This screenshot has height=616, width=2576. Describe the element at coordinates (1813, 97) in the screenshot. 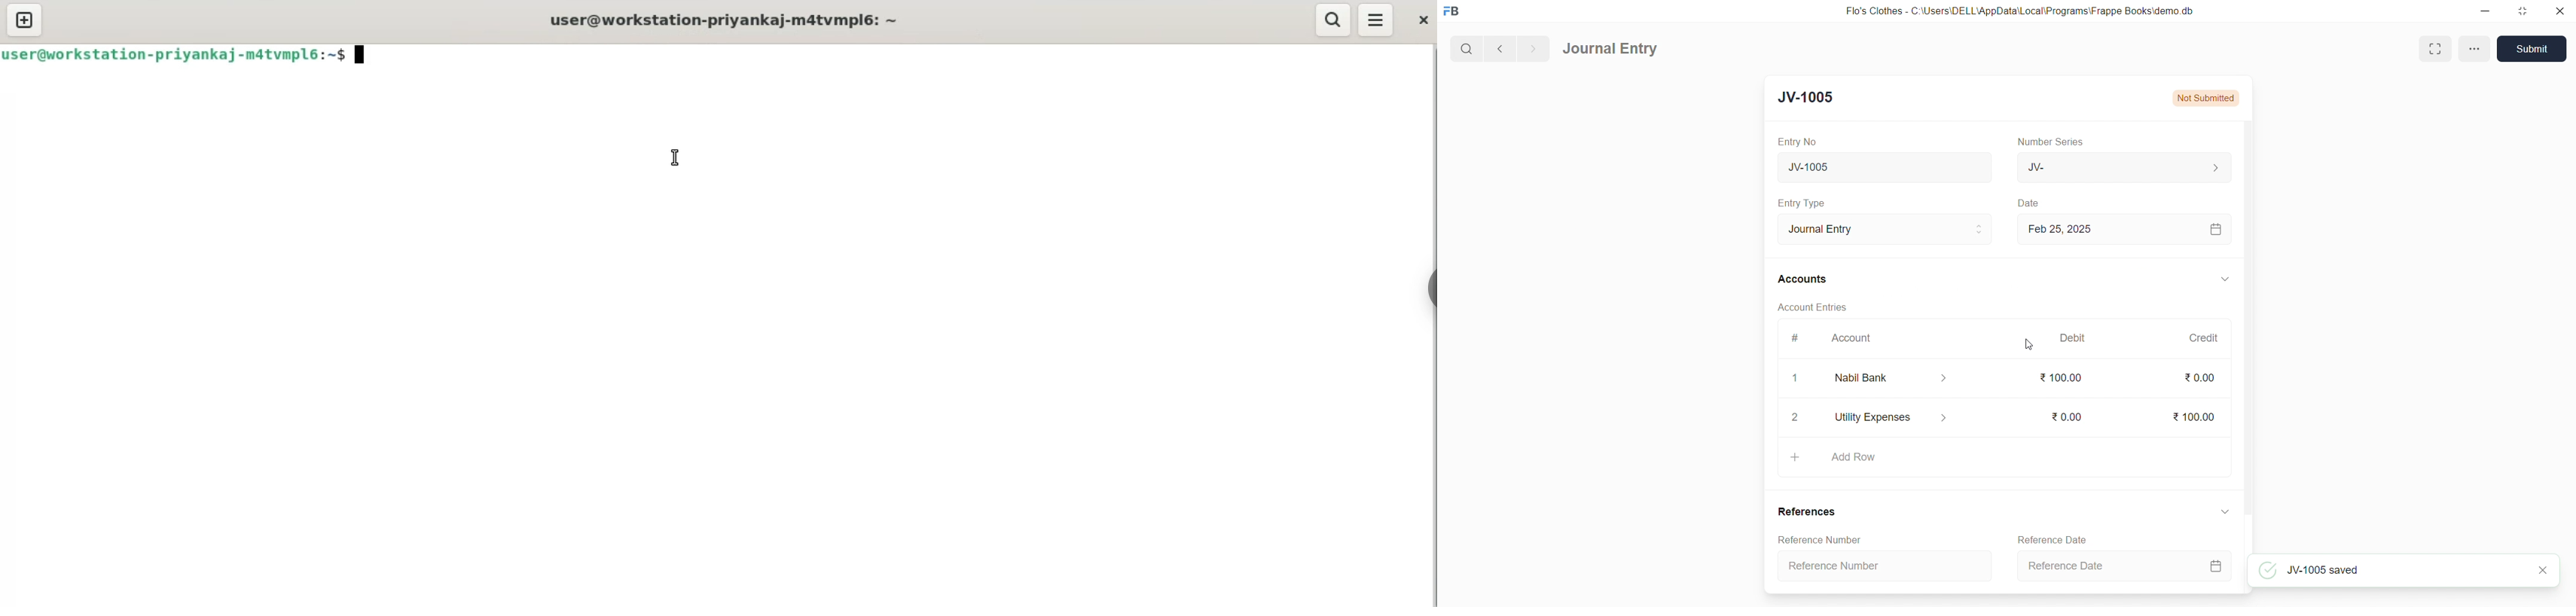

I see `New Entry` at that location.